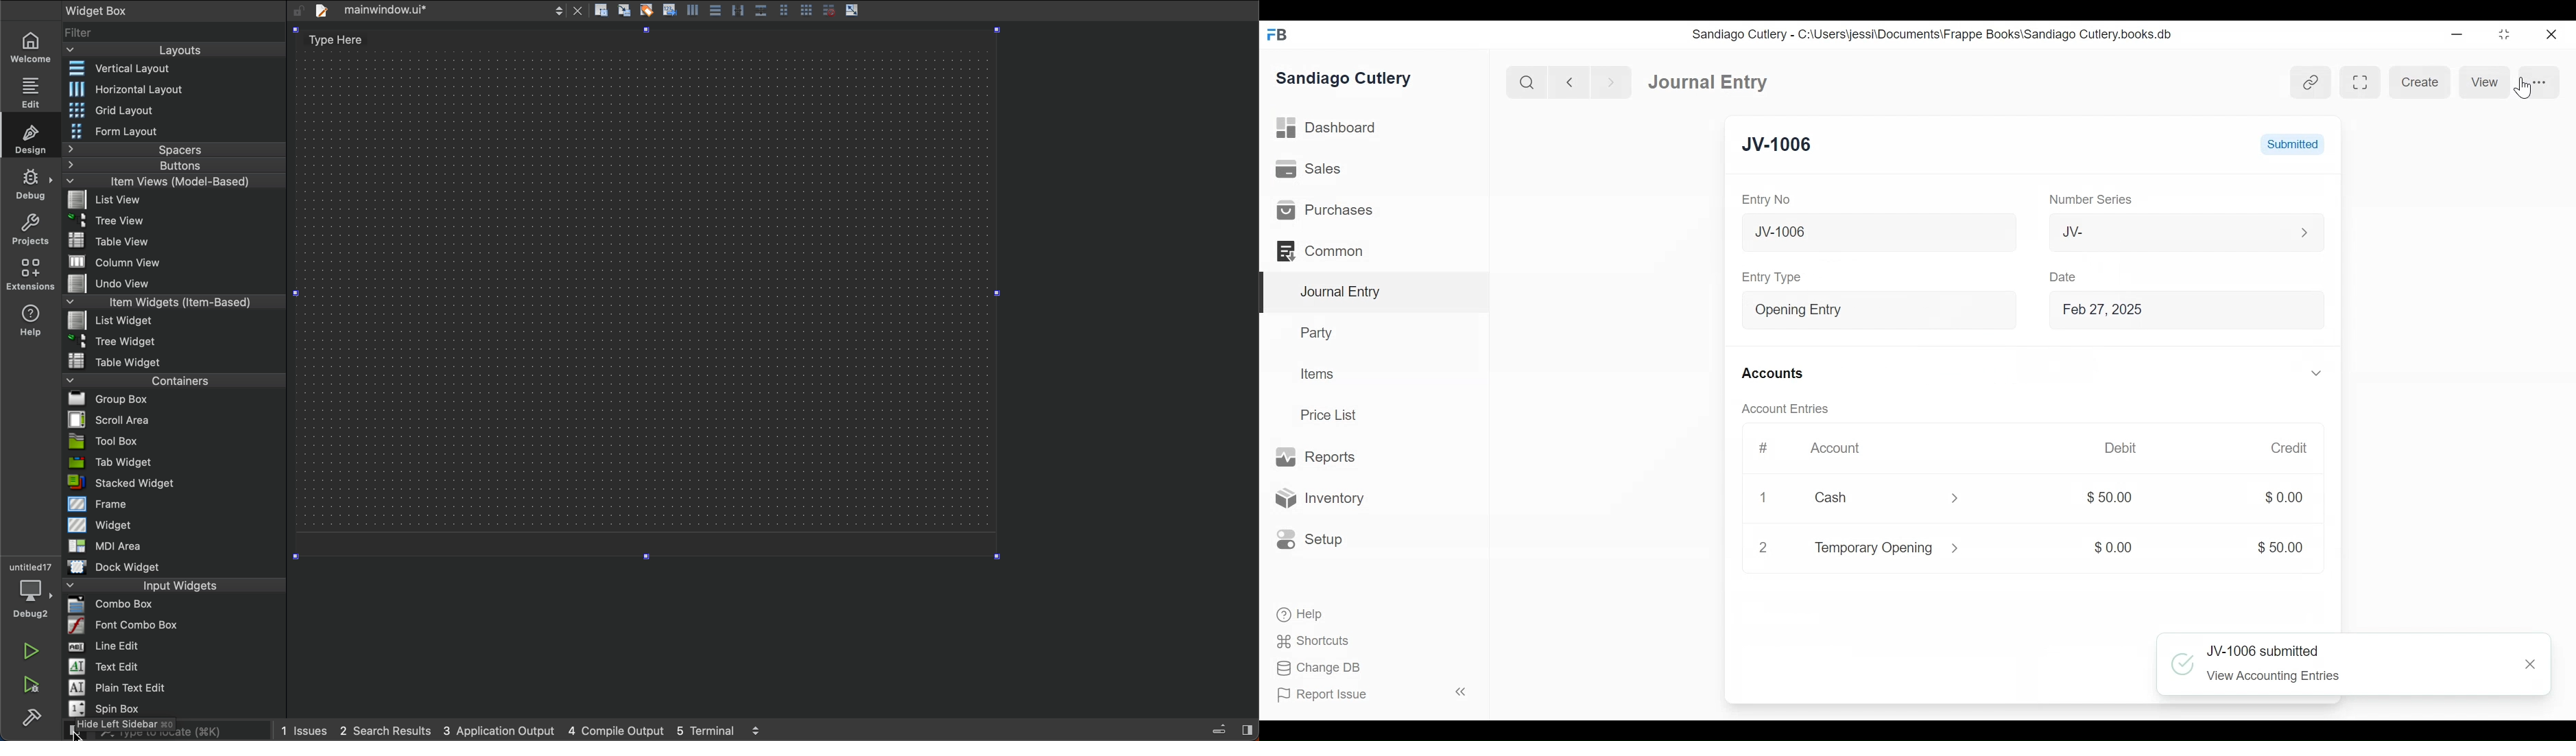 This screenshot has width=2576, height=756. I want to click on Submitted, so click(2294, 145).